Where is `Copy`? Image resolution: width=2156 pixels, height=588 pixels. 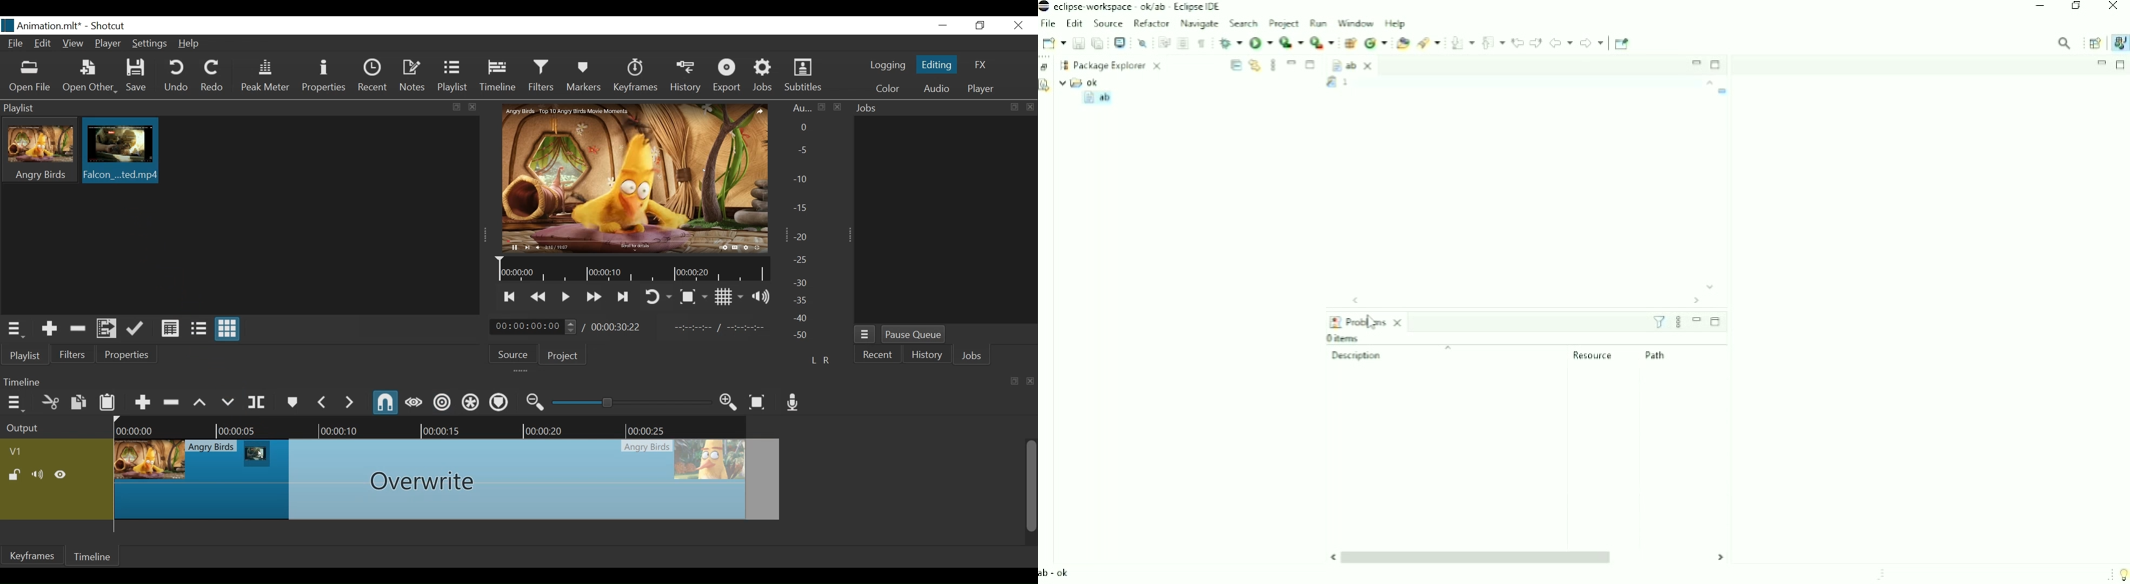
Copy is located at coordinates (78, 402).